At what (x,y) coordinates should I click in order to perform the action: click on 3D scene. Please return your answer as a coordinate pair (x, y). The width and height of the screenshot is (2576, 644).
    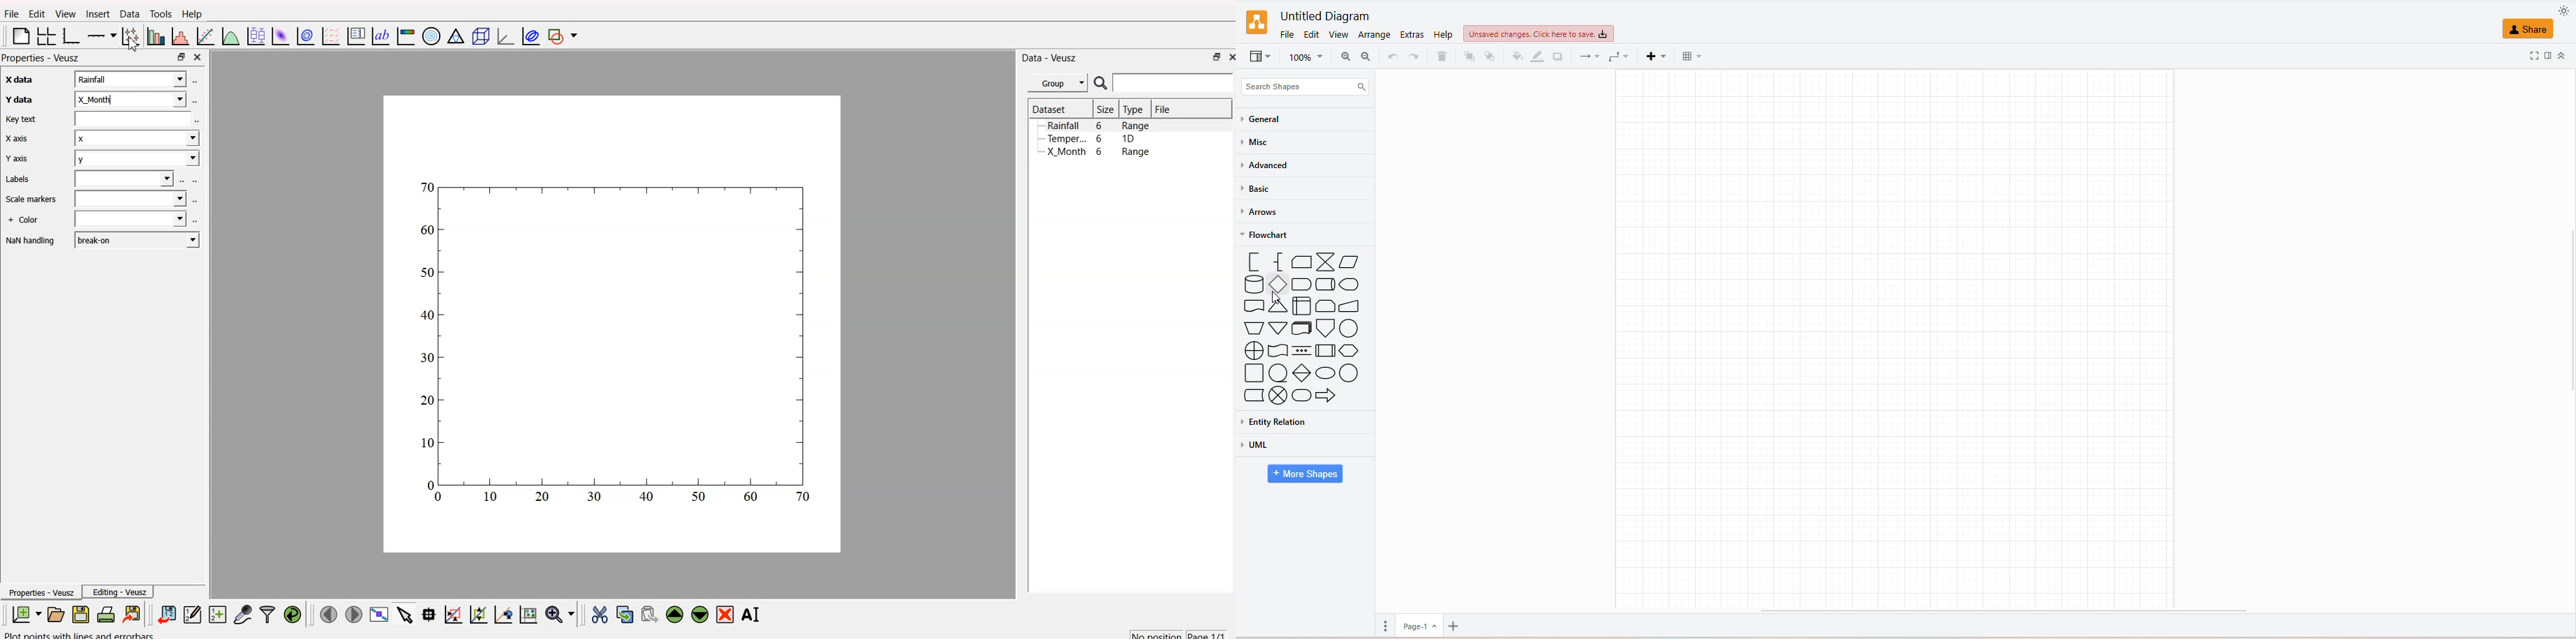
    Looking at the image, I should click on (478, 36).